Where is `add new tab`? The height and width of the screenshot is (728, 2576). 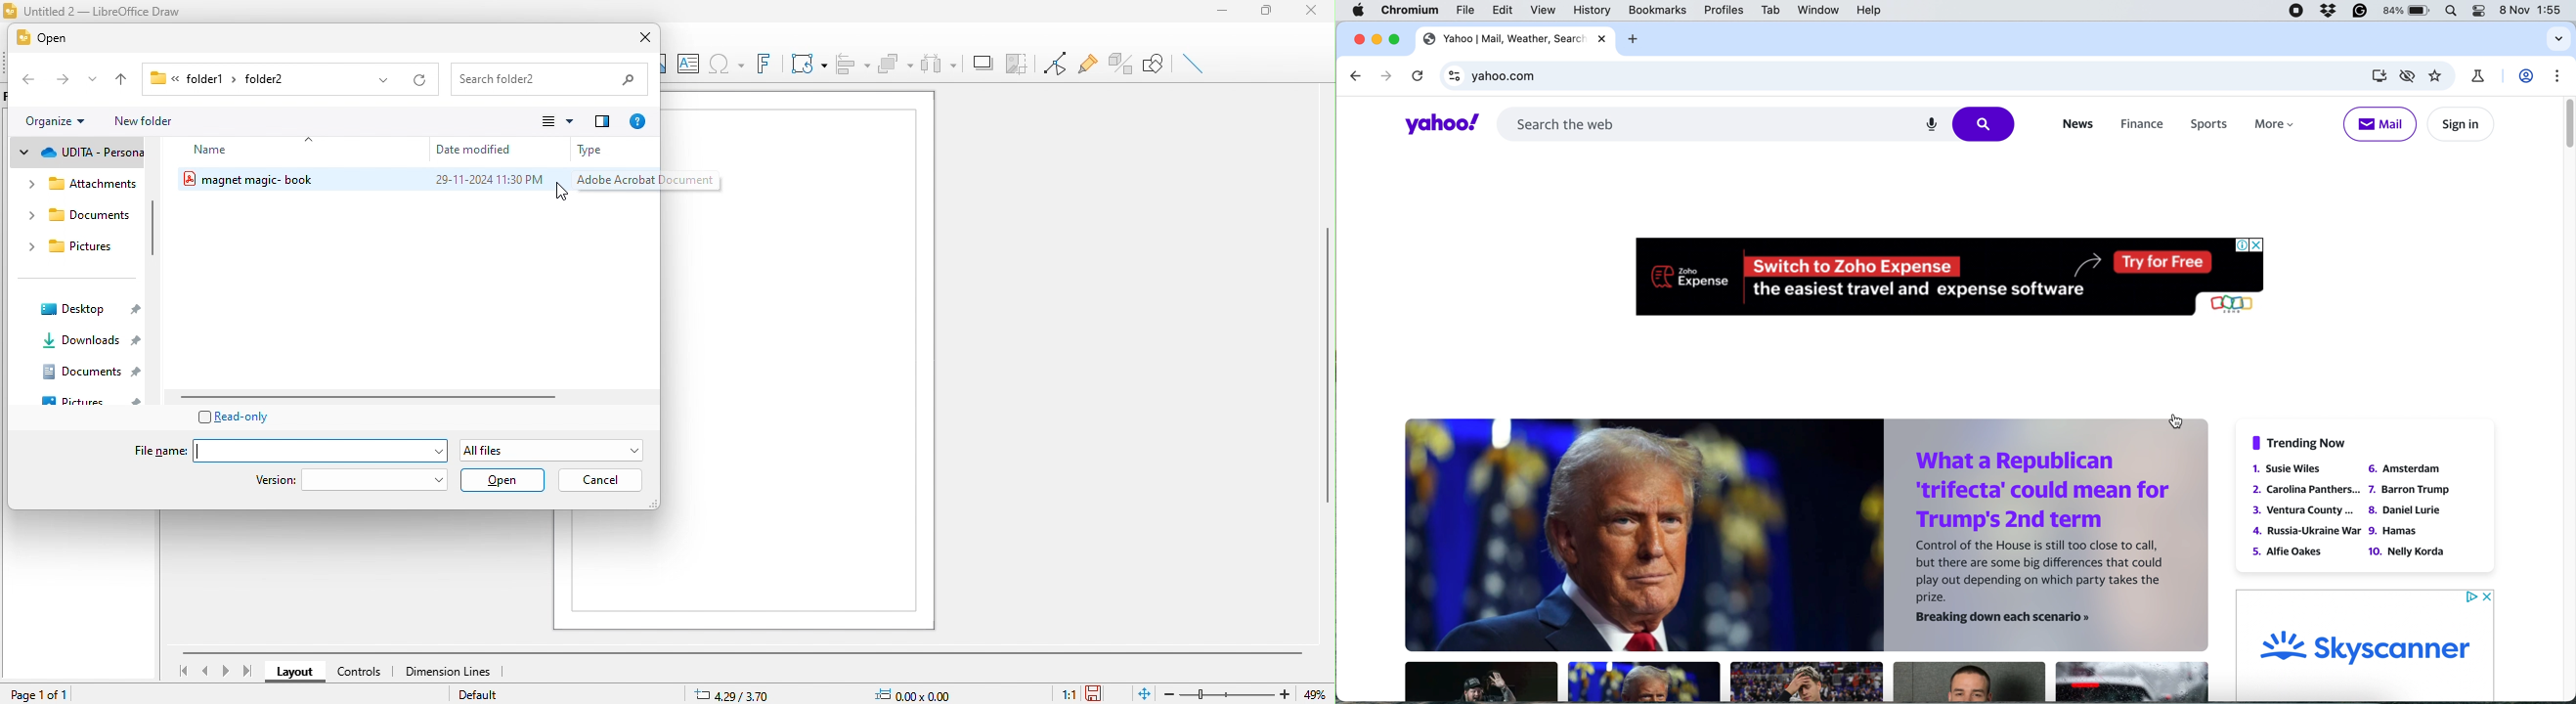 add new tab is located at coordinates (1633, 38).